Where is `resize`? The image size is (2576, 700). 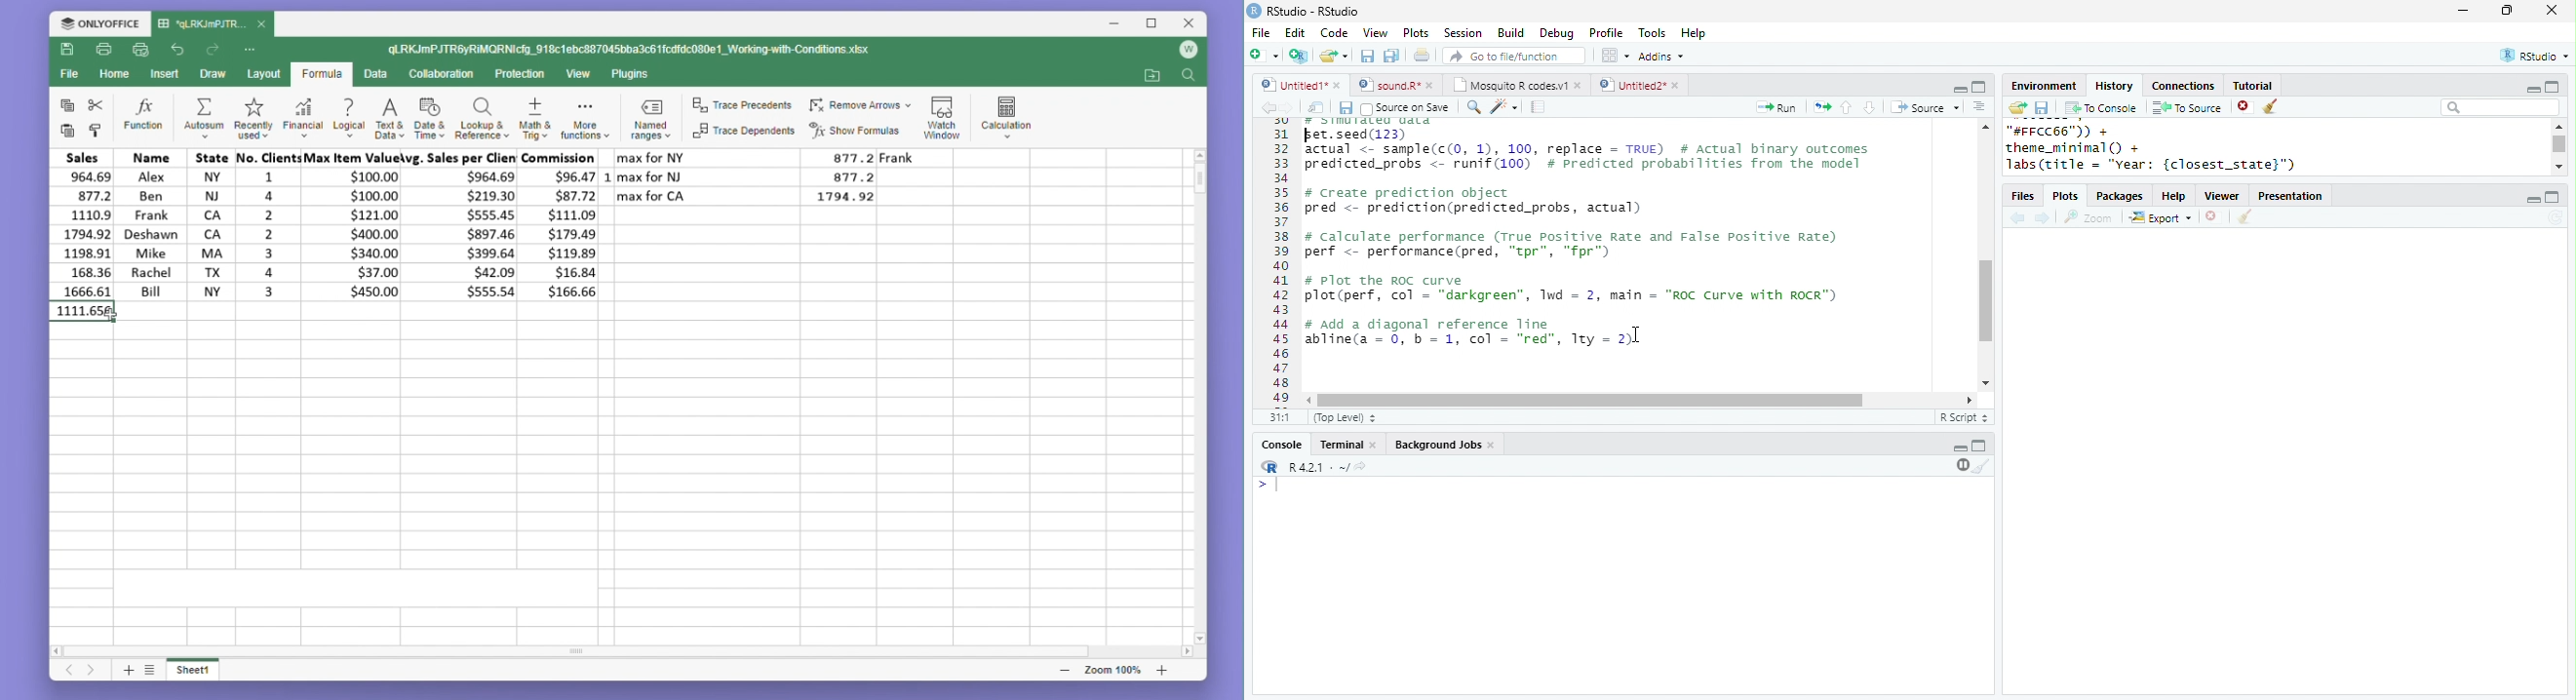
resize is located at coordinates (2507, 11).